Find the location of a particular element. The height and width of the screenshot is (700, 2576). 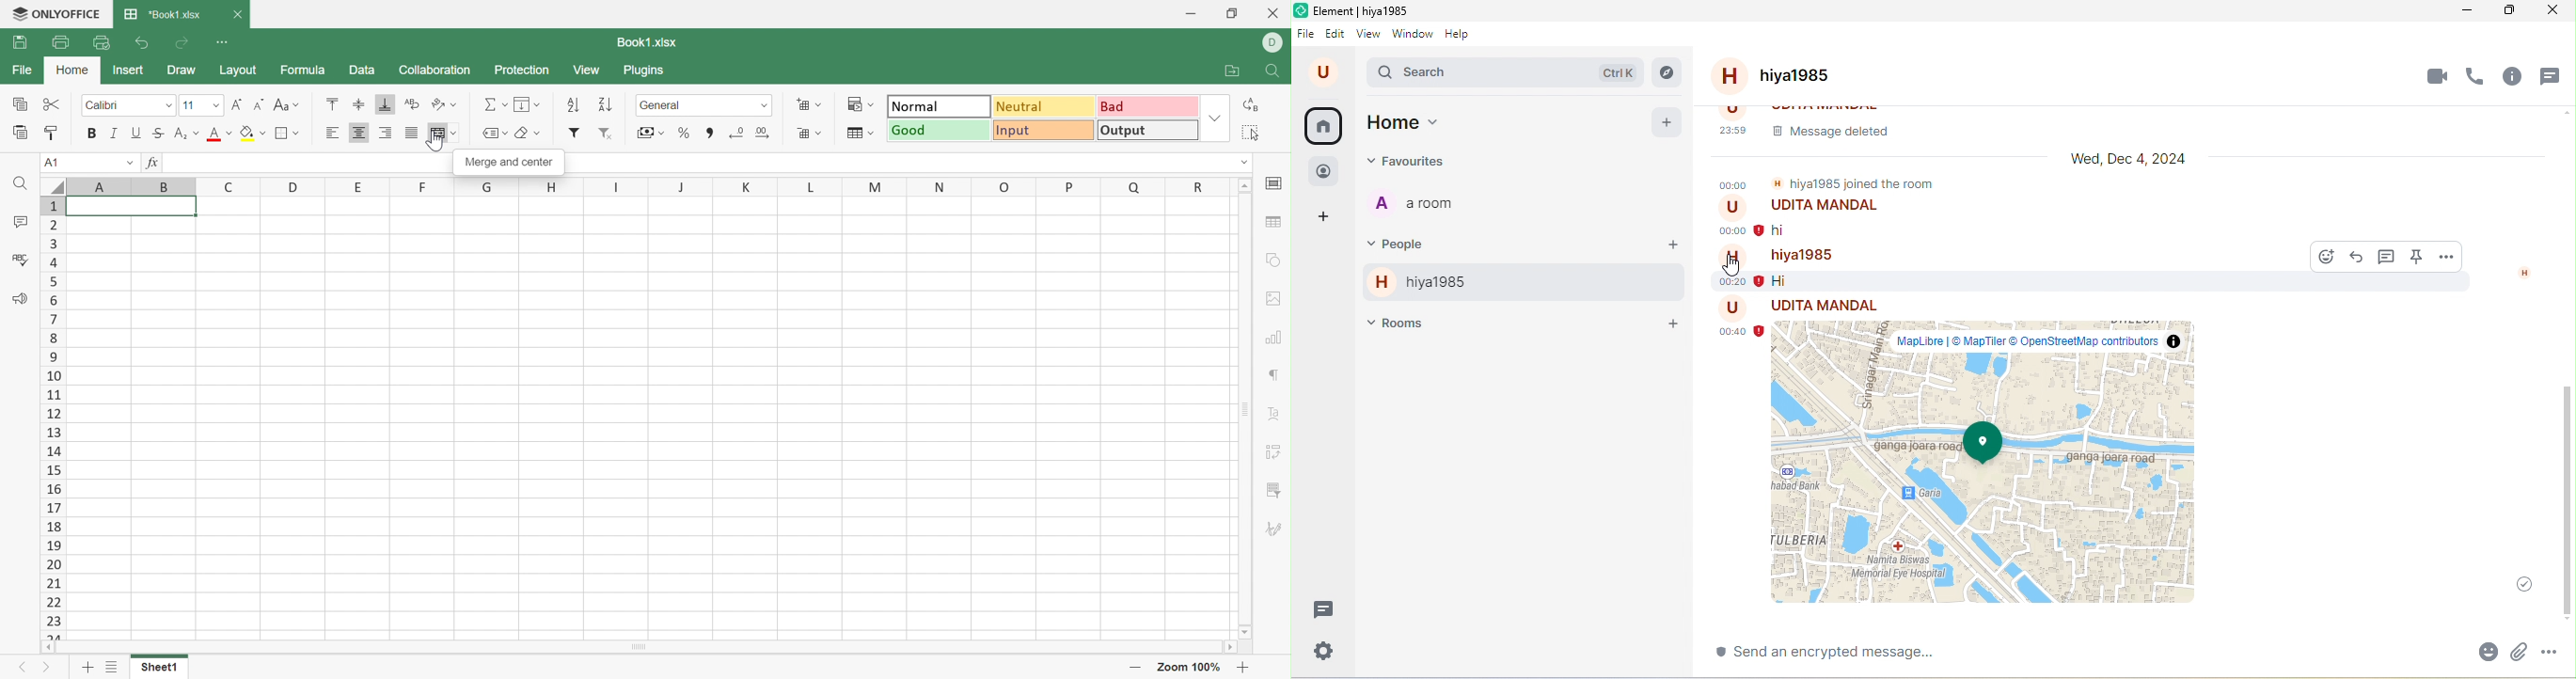

Change case is located at coordinates (289, 106).